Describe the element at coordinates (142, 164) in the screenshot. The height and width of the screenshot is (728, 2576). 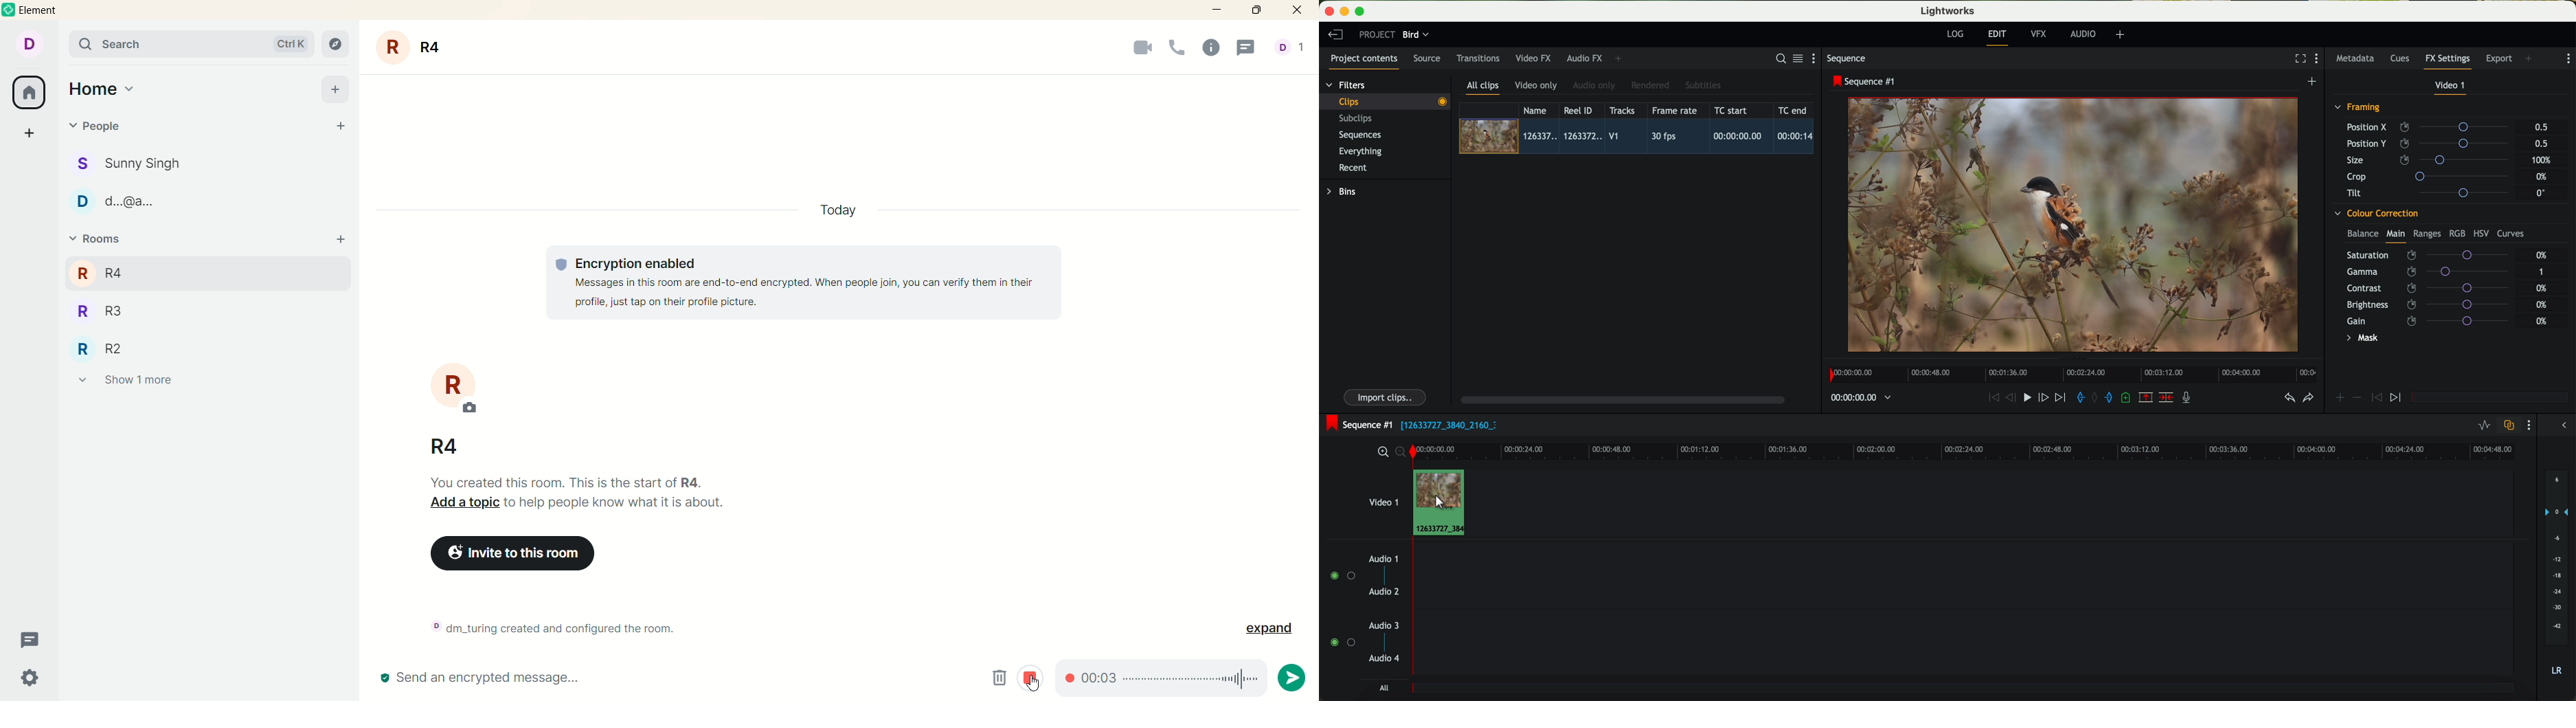
I see `people` at that location.